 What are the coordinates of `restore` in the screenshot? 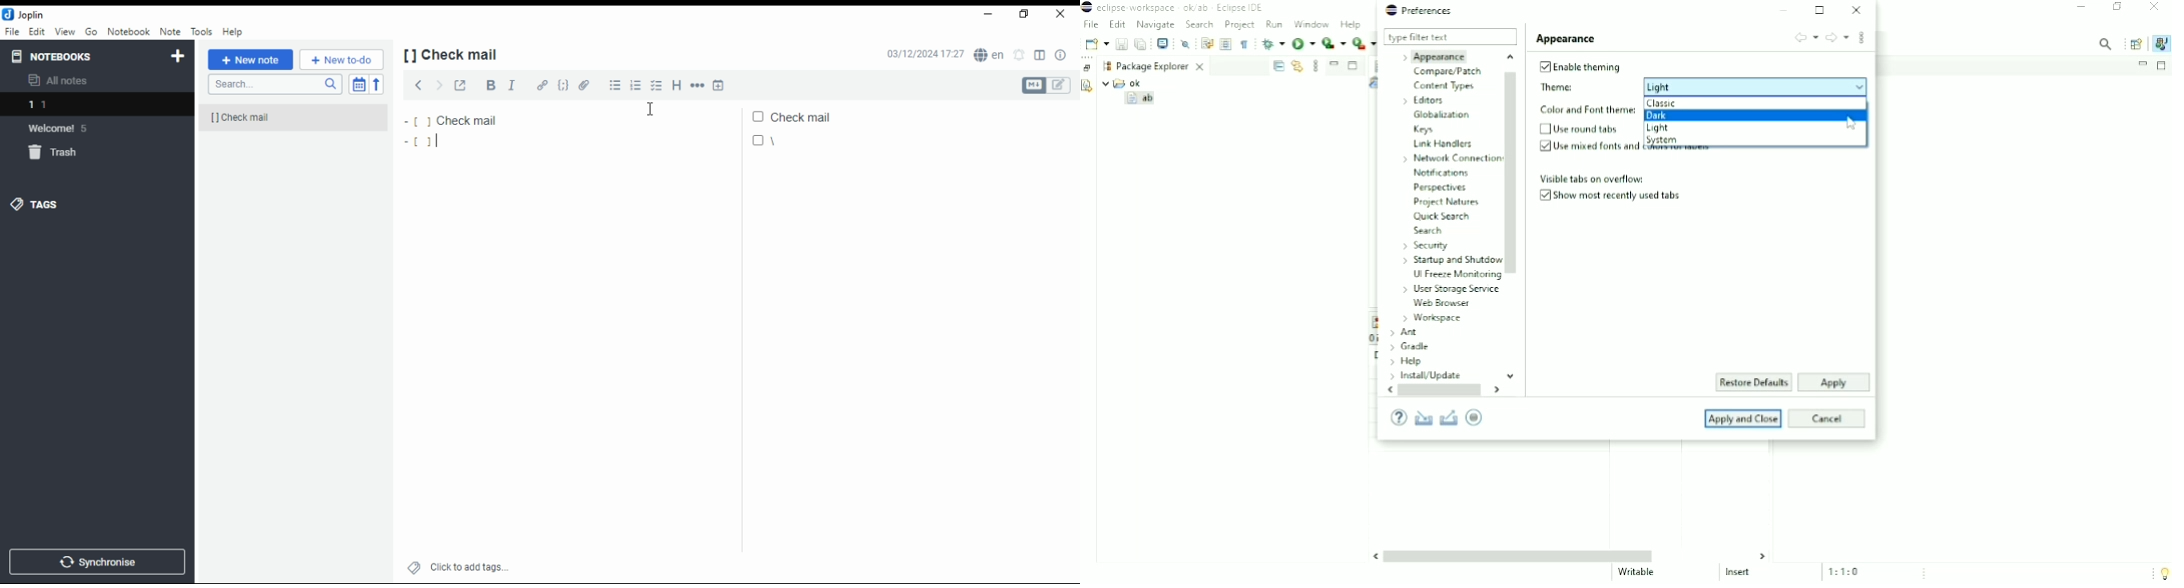 It's located at (1026, 14).